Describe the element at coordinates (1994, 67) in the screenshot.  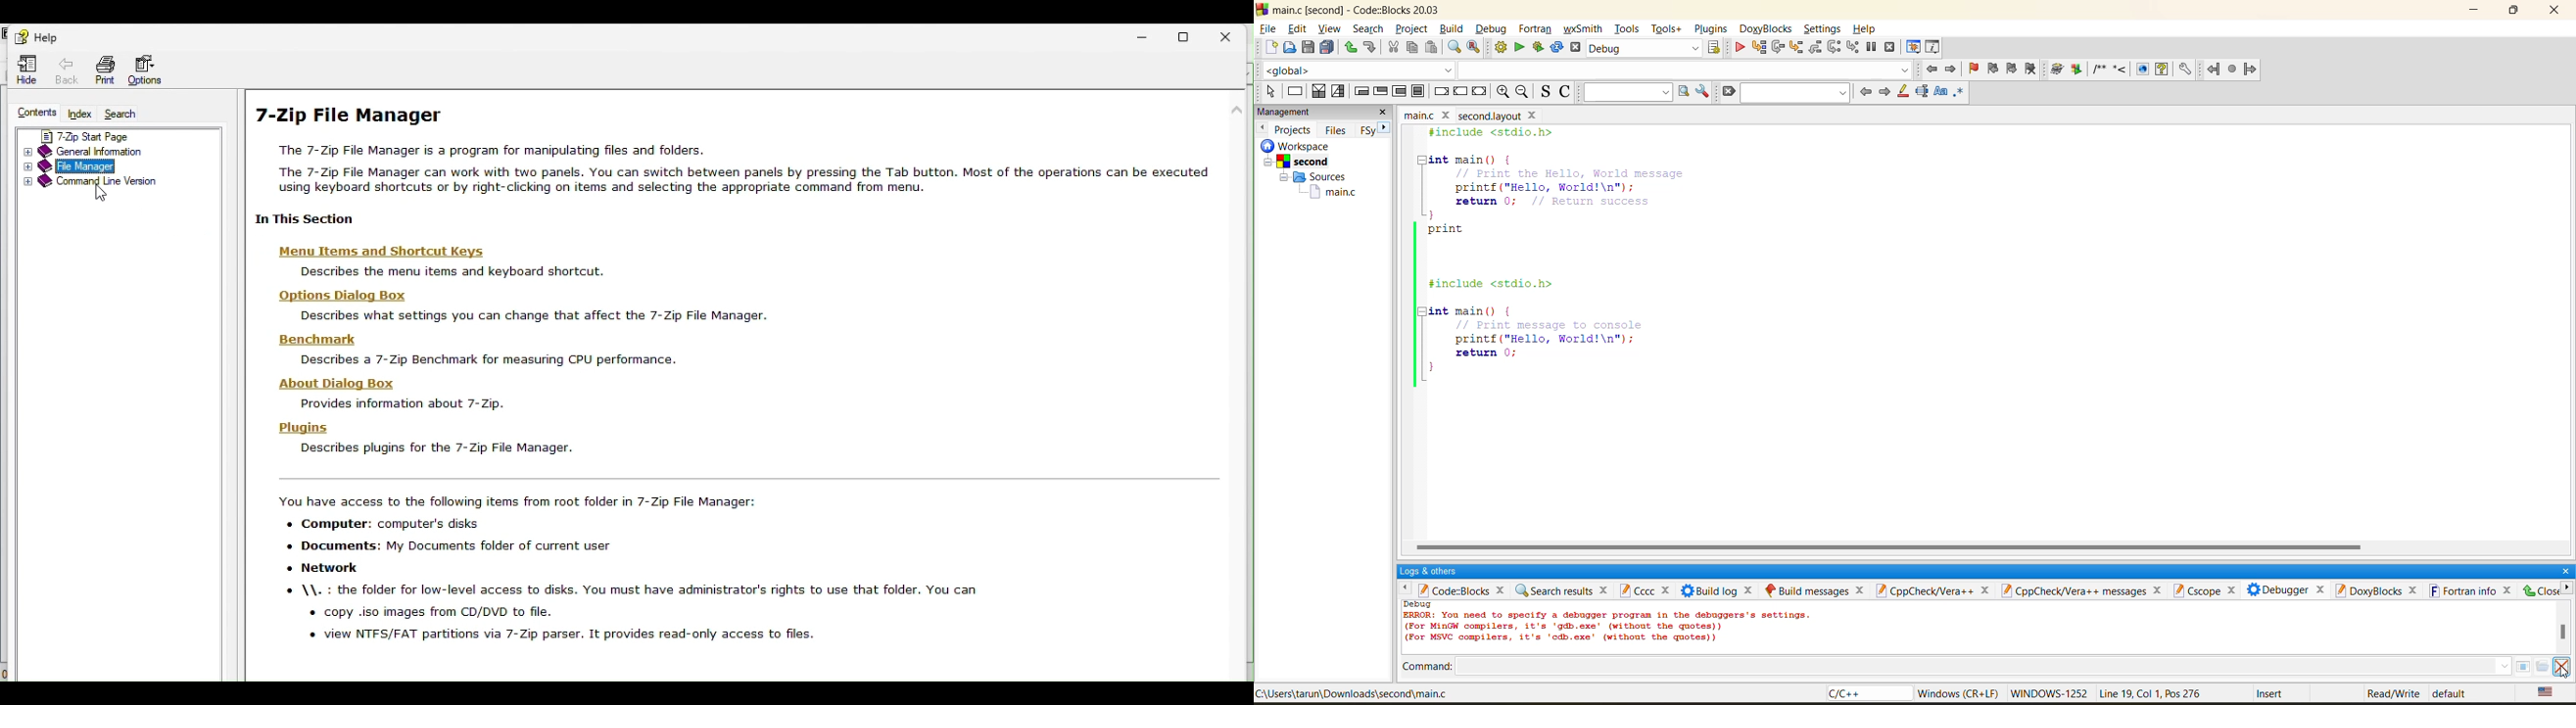
I see `previous bookmark` at that location.